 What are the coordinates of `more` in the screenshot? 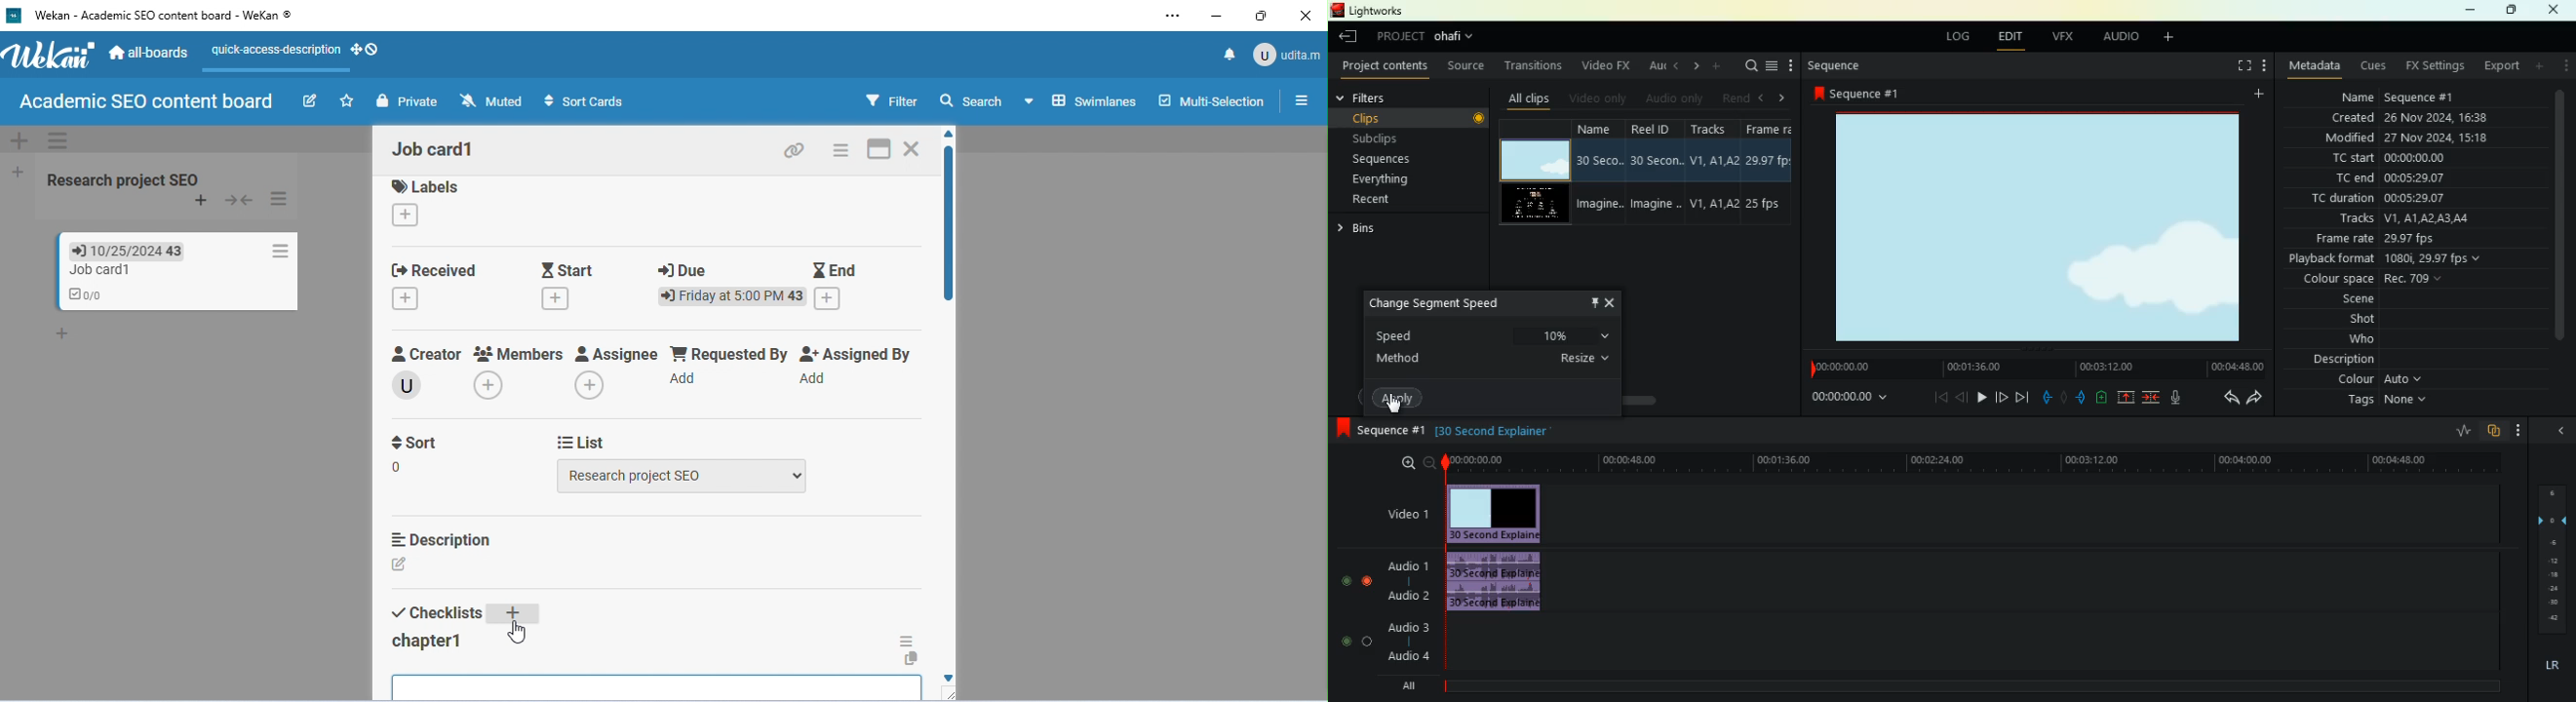 It's located at (1793, 66).